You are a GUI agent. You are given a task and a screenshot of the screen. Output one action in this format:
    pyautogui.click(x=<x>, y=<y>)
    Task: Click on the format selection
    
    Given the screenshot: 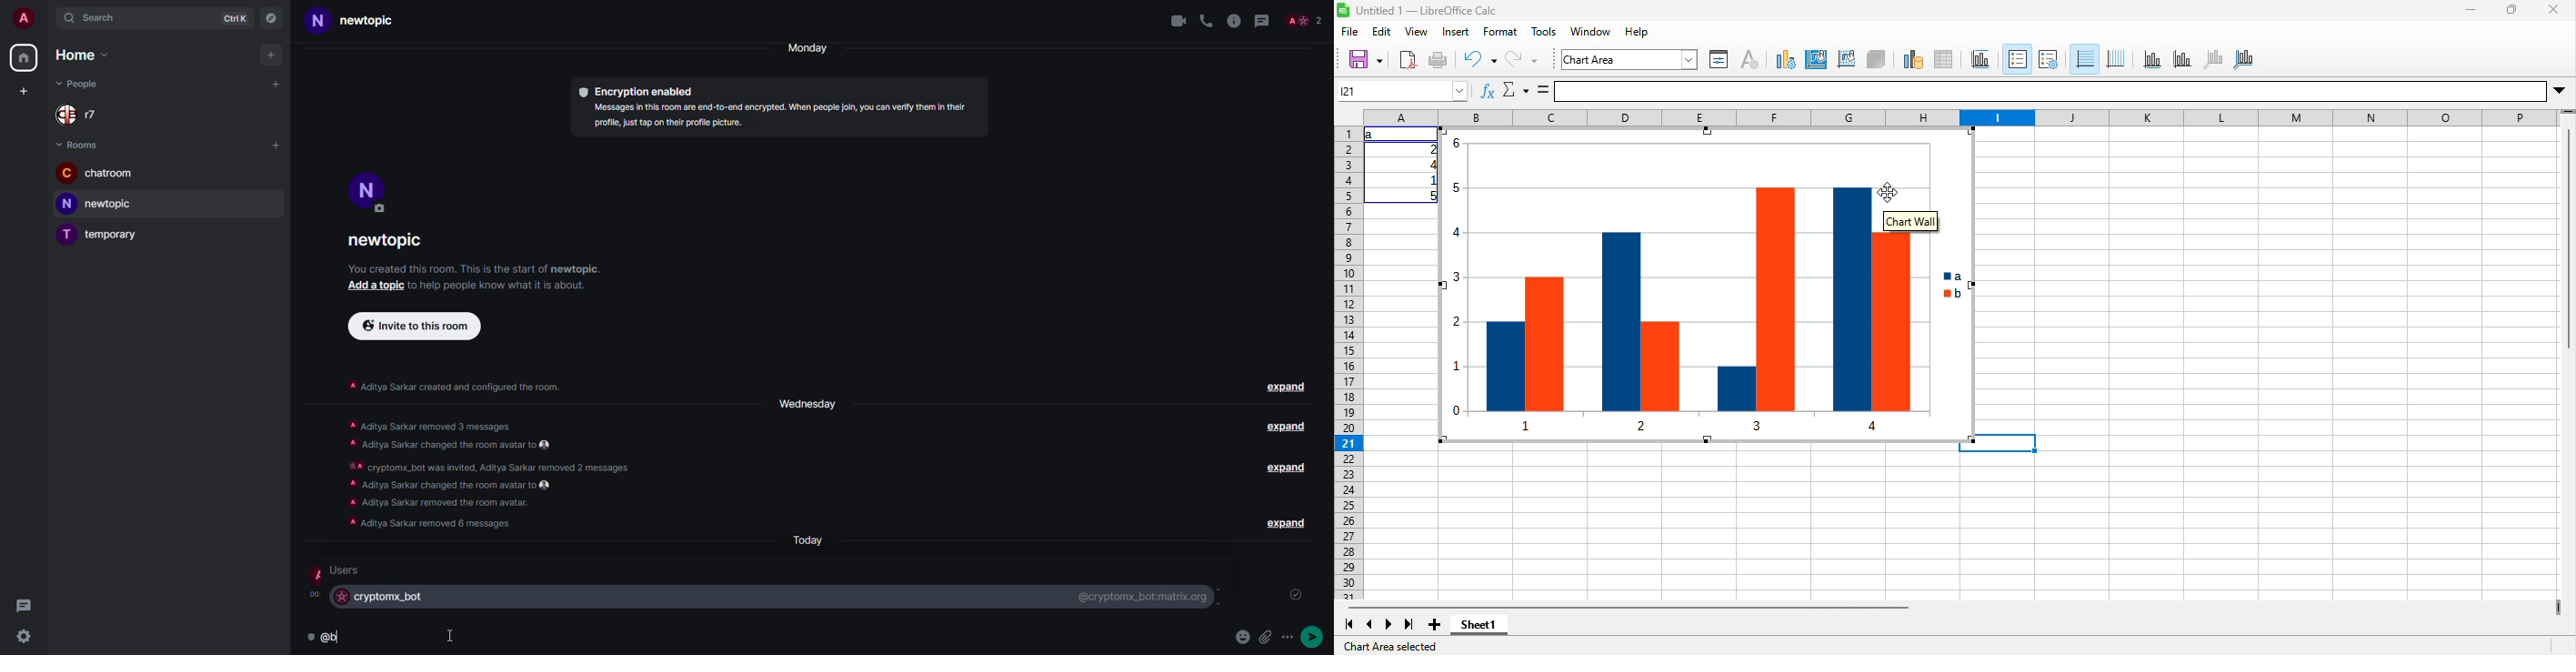 What is the action you would take?
    pyautogui.click(x=1719, y=61)
    